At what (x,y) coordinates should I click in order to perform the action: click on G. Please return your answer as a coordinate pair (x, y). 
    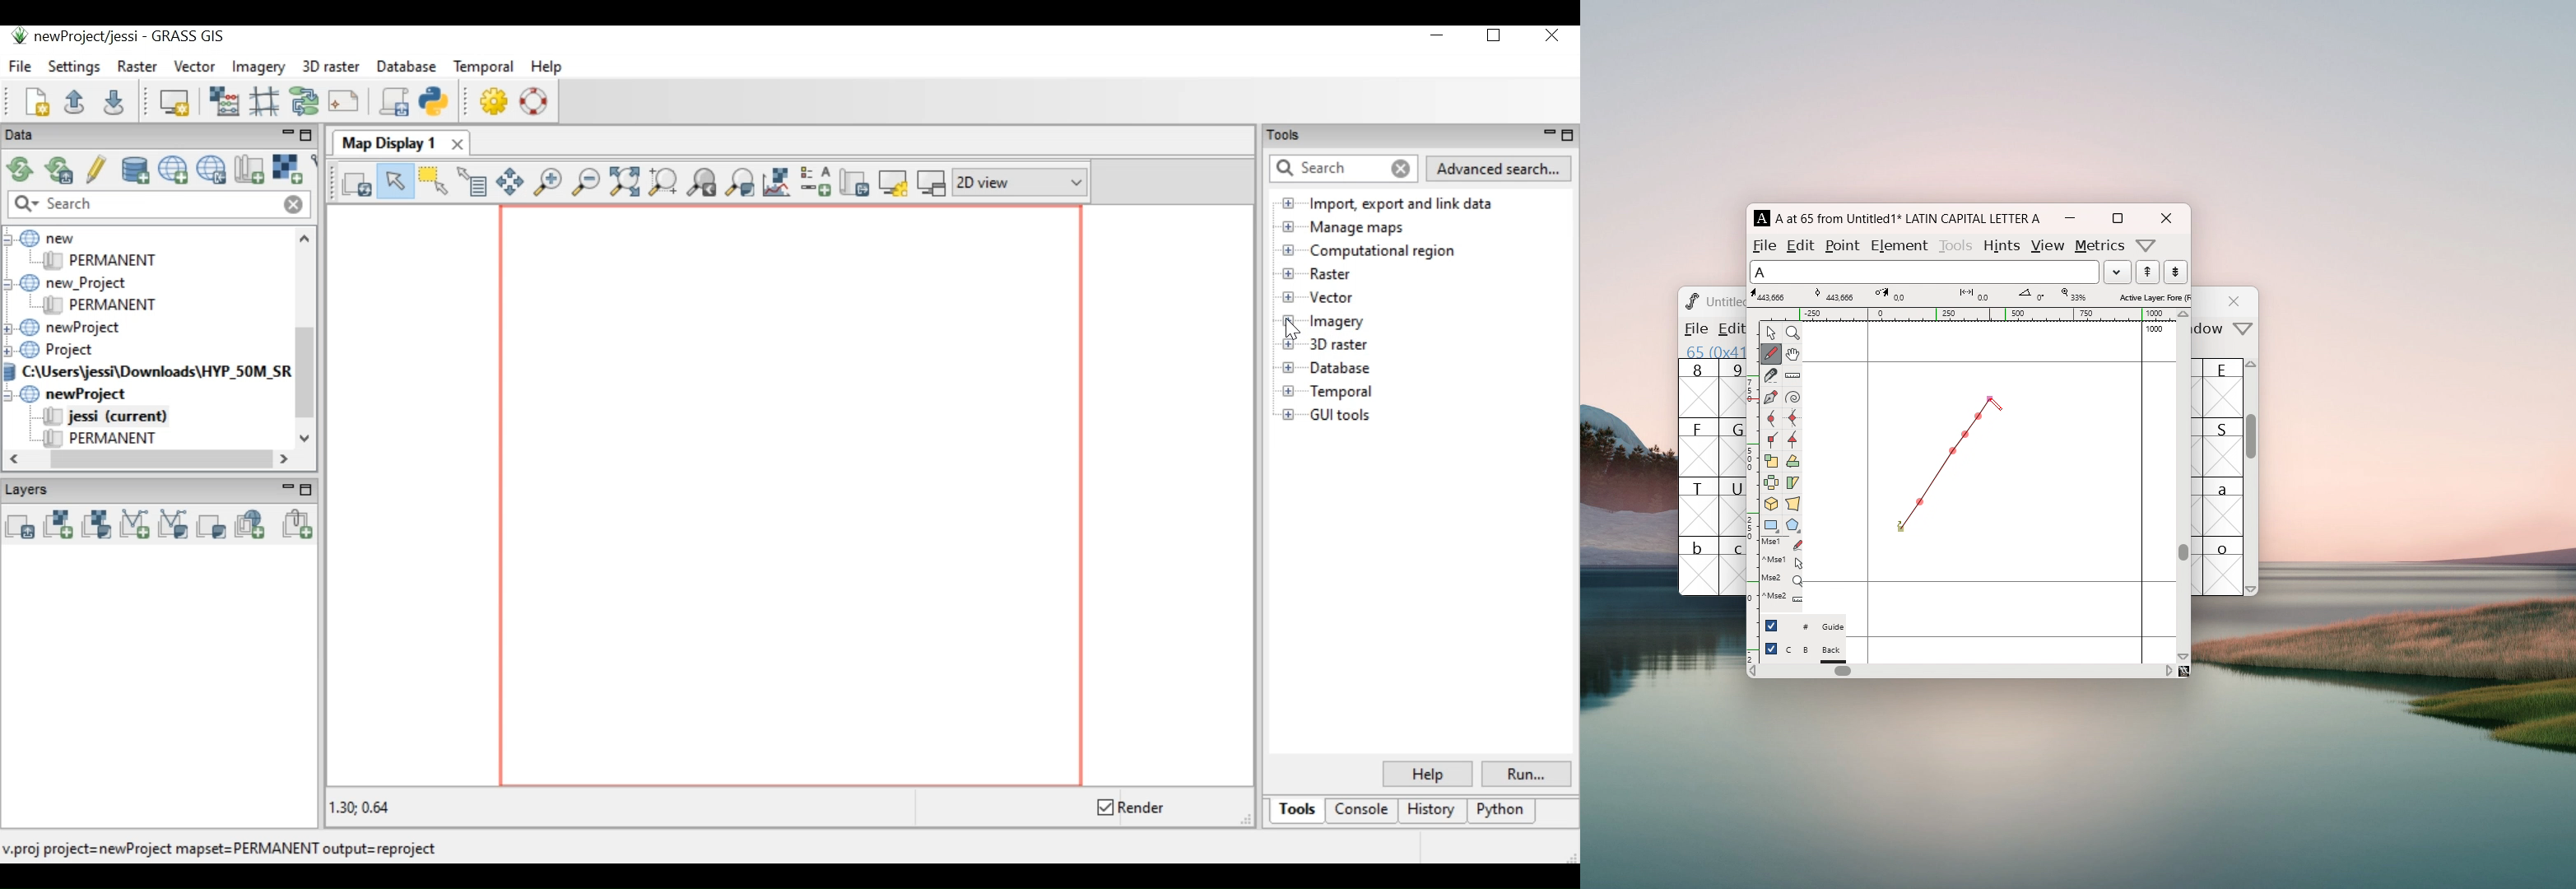
    Looking at the image, I should click on (1732, 447).